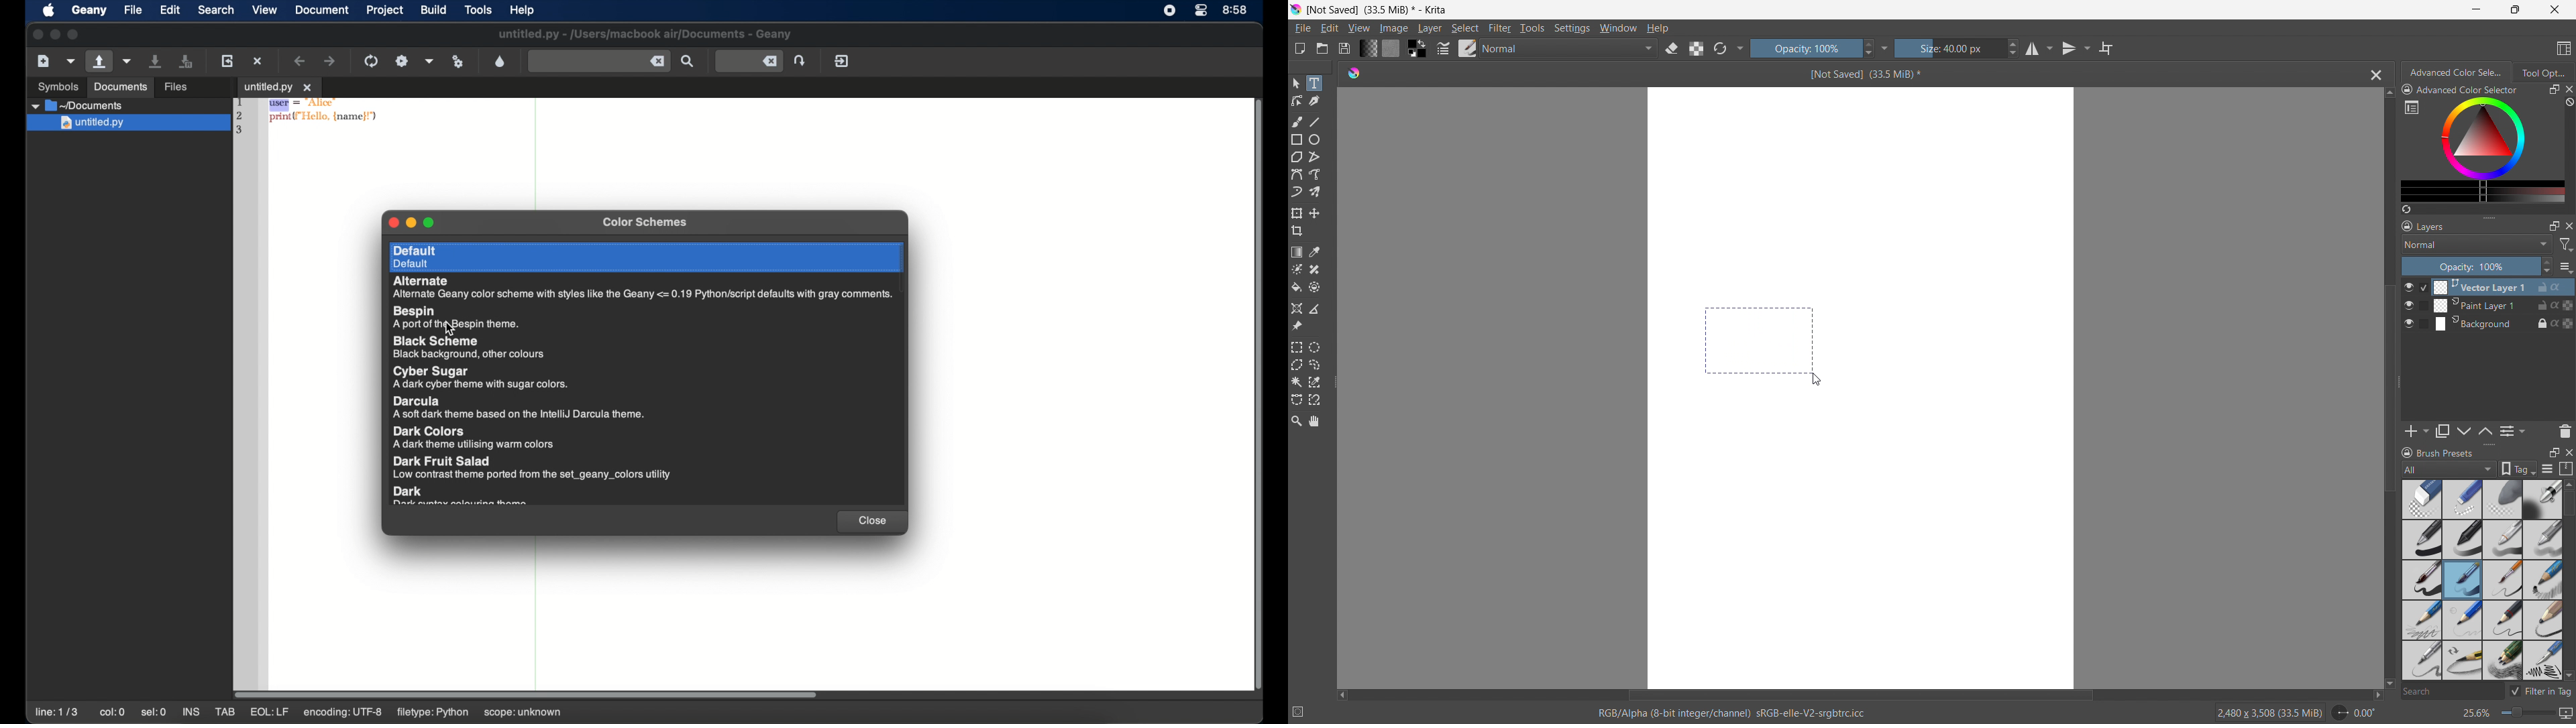 This screenshot has width=2576, height=728. Describe the element at coordinates (1314, 158) in the screenshot. I see `polyline tool` at that location.